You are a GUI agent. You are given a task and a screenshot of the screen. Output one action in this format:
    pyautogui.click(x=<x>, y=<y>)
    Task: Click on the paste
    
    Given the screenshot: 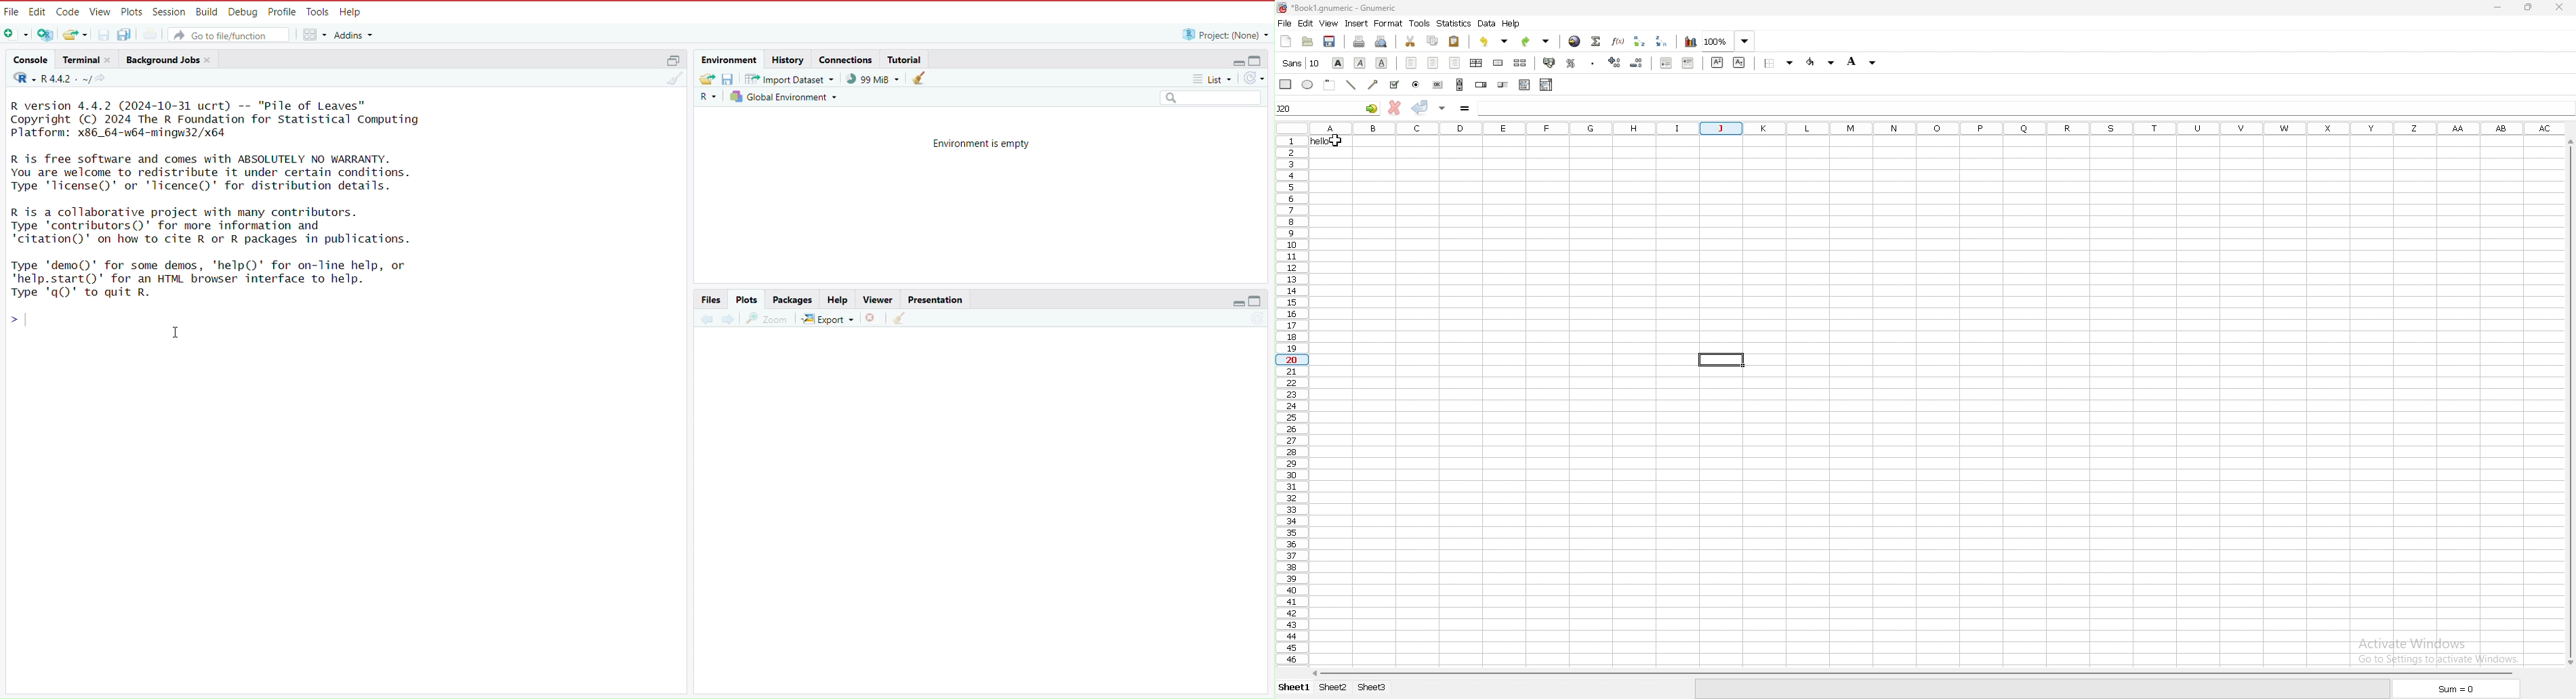 What is the action you would take?
    pyautogui.click(x=1454, y=42)
    